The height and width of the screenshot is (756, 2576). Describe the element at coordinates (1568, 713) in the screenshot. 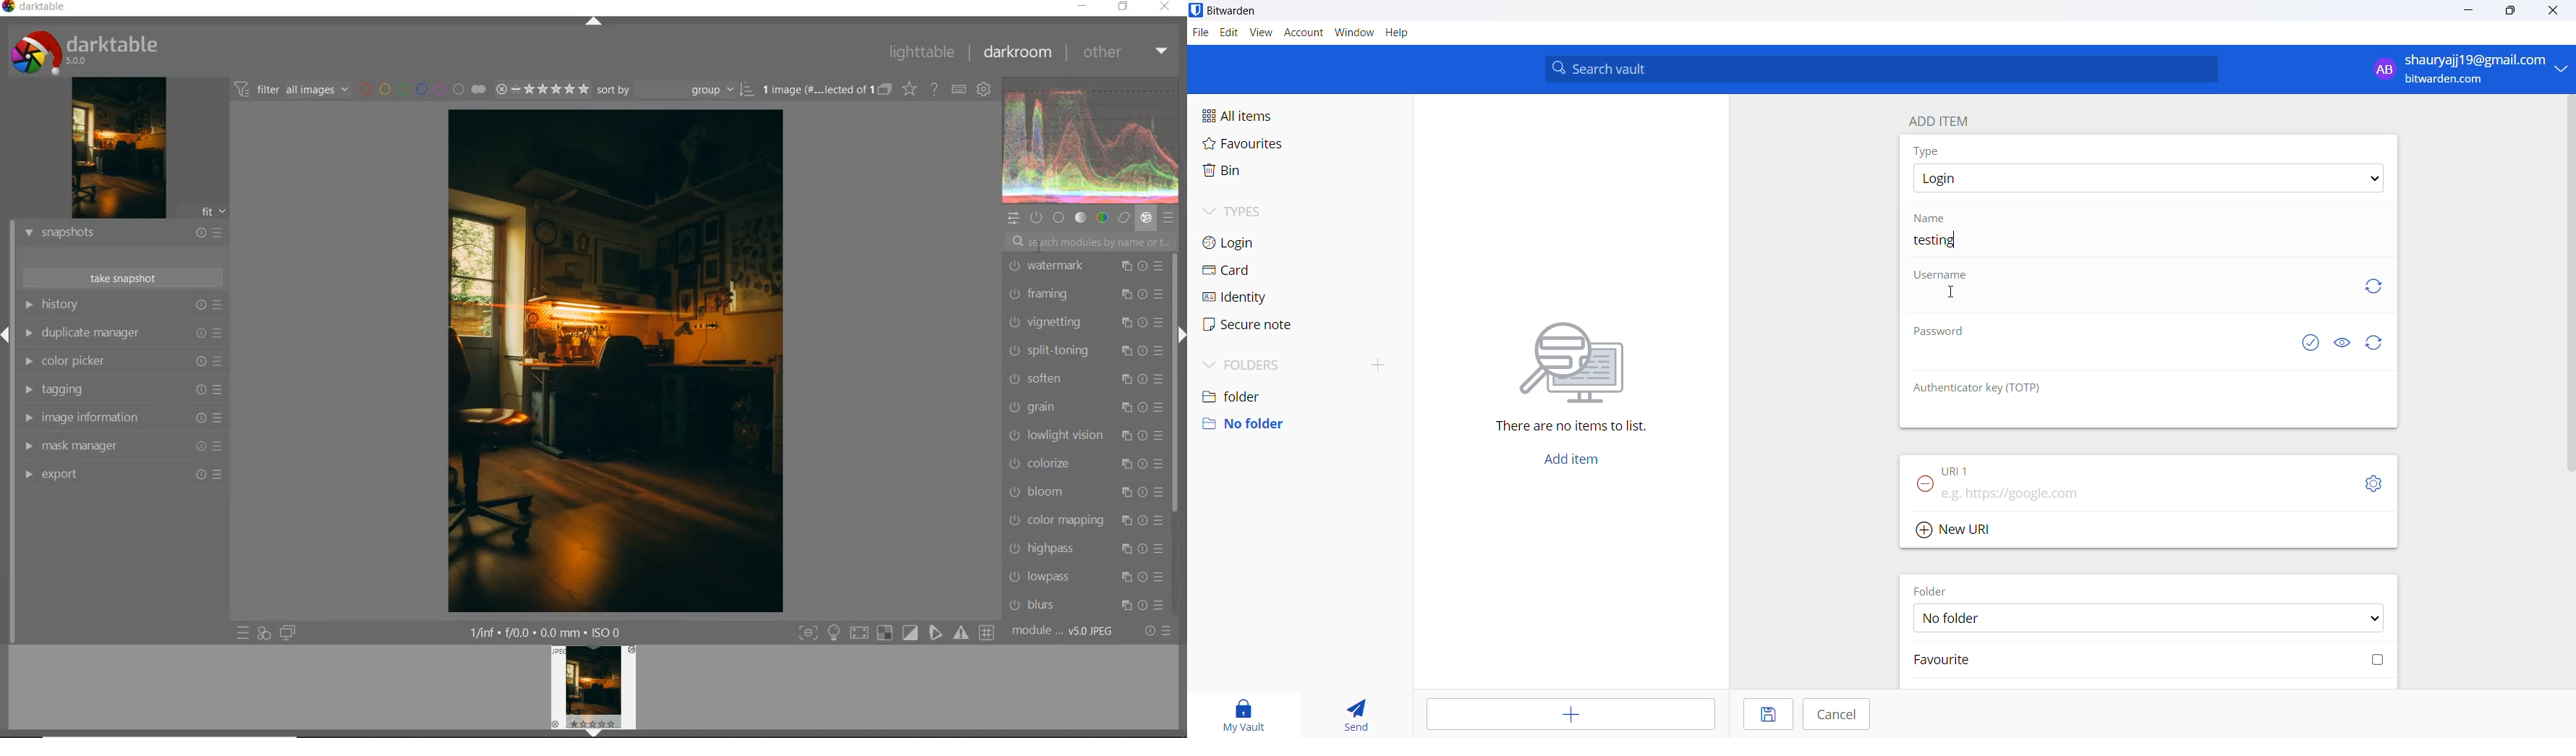

I see `add entry` at that location.